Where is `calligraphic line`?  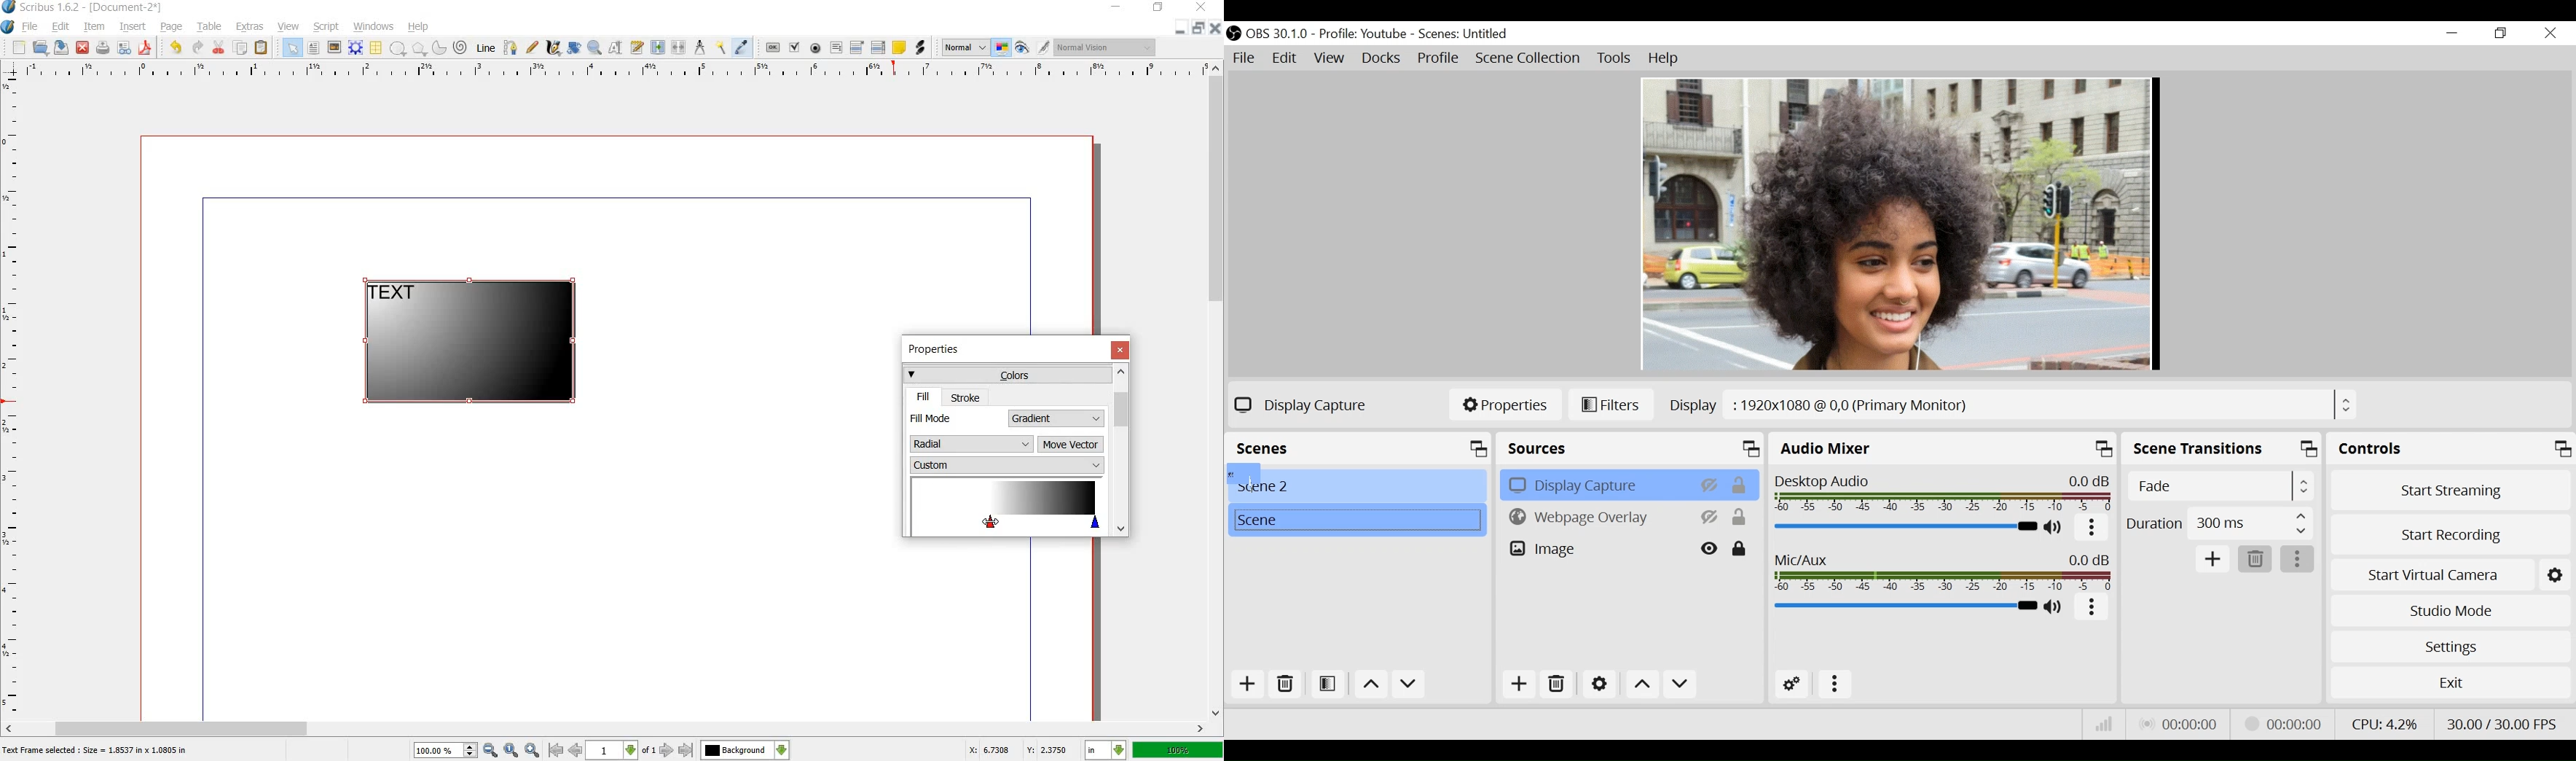 calligraphic line is located at coordinates (553, 47).